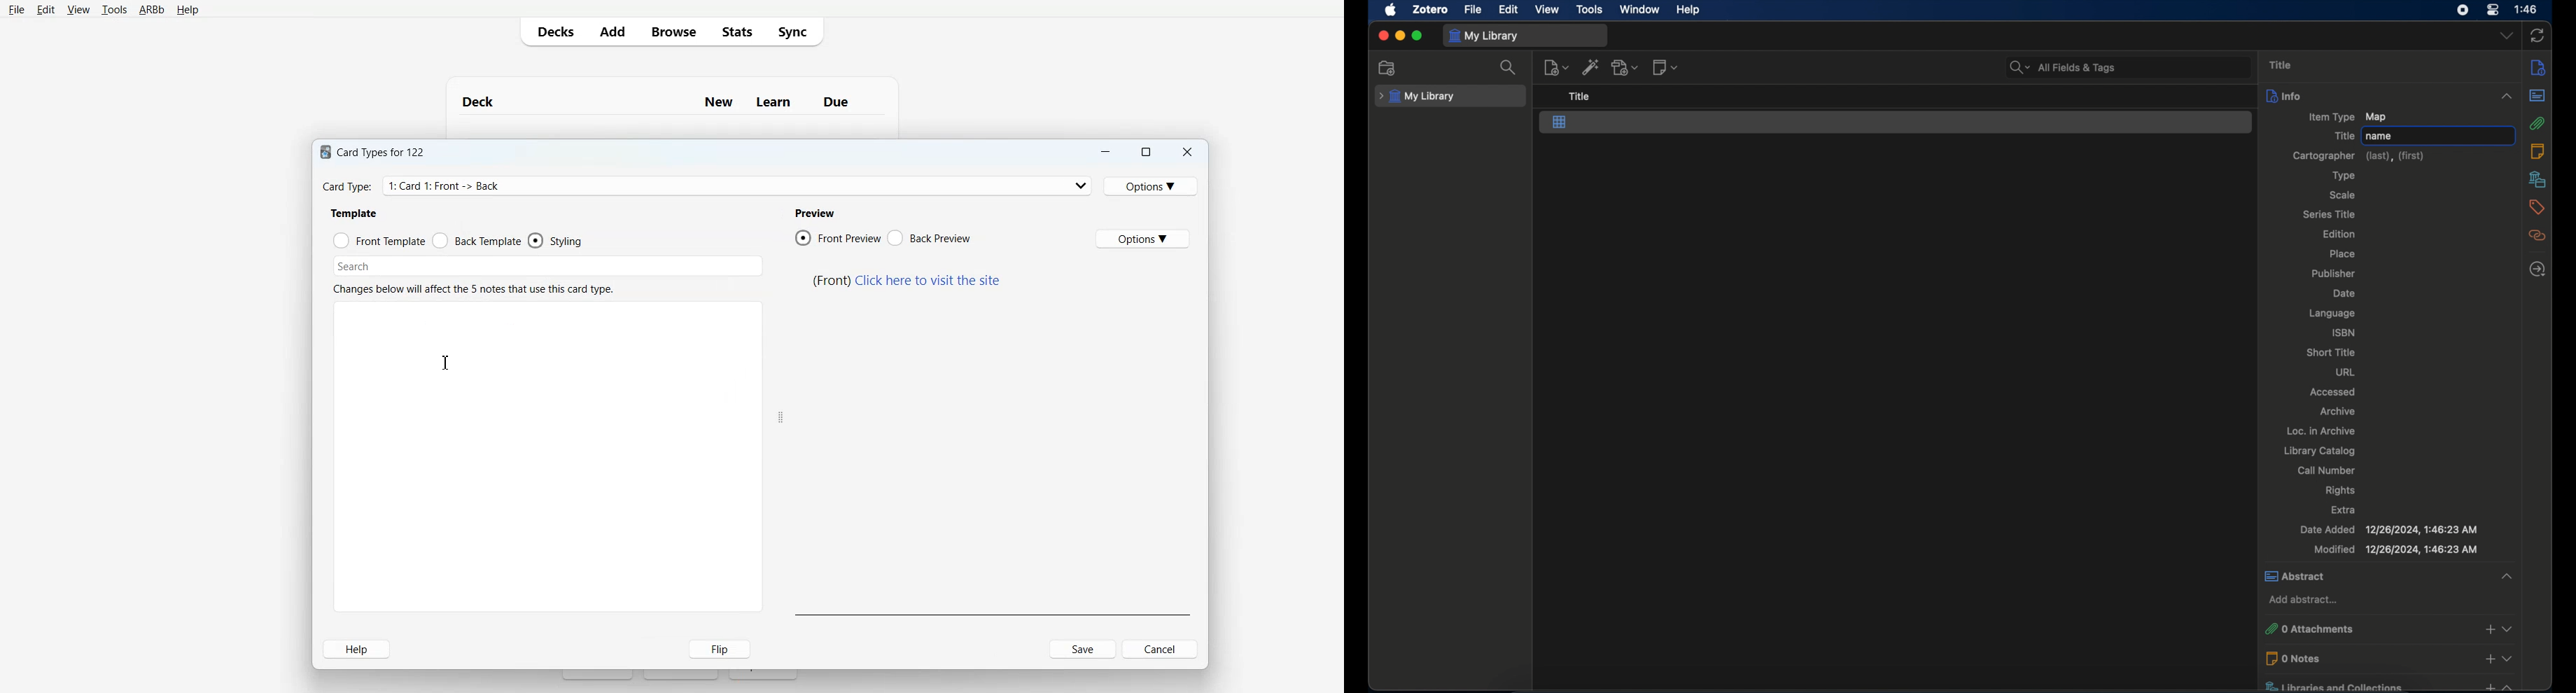  What do you see at coordinates (376, 153) in the screenshot?
I see `text 1` at bounding box center [376, 153].